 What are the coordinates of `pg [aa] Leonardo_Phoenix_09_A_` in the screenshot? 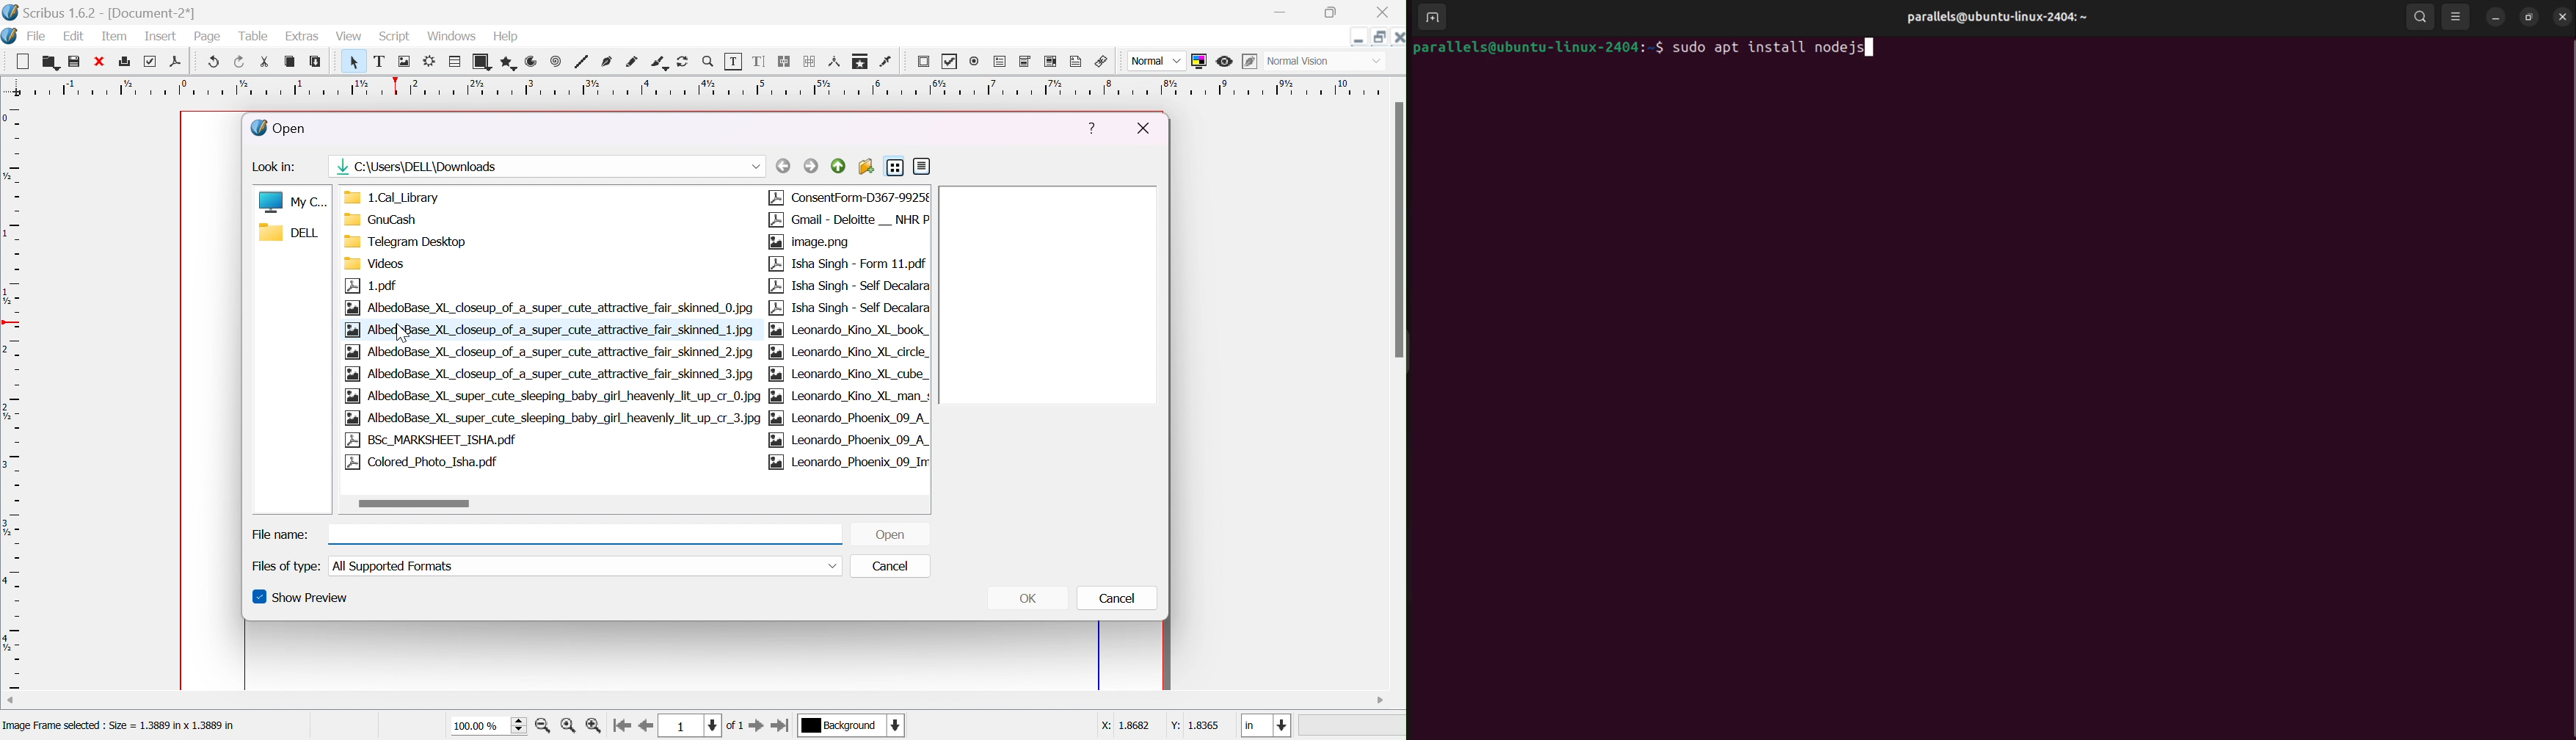 It's located at (838, 418).